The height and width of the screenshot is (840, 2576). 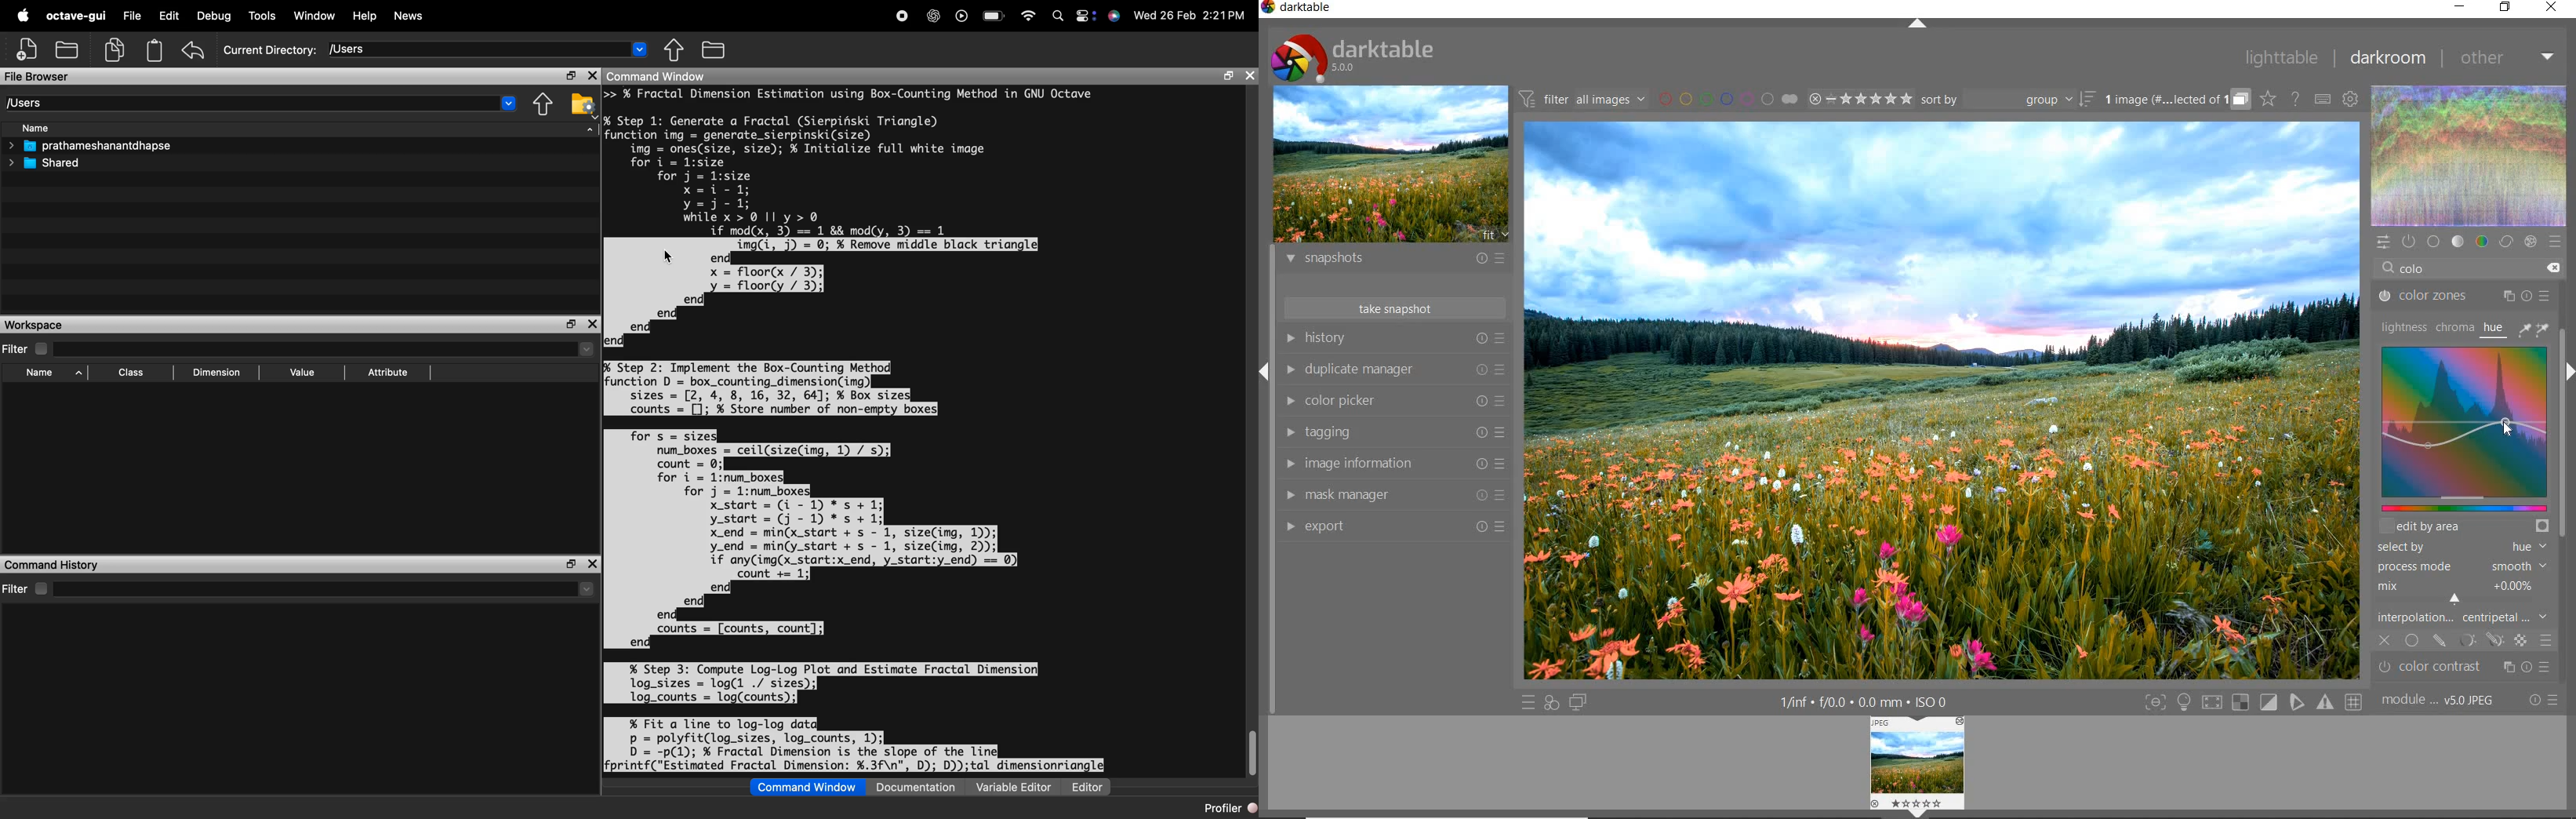 I want to click on presets, so click(x=2554, y=242).